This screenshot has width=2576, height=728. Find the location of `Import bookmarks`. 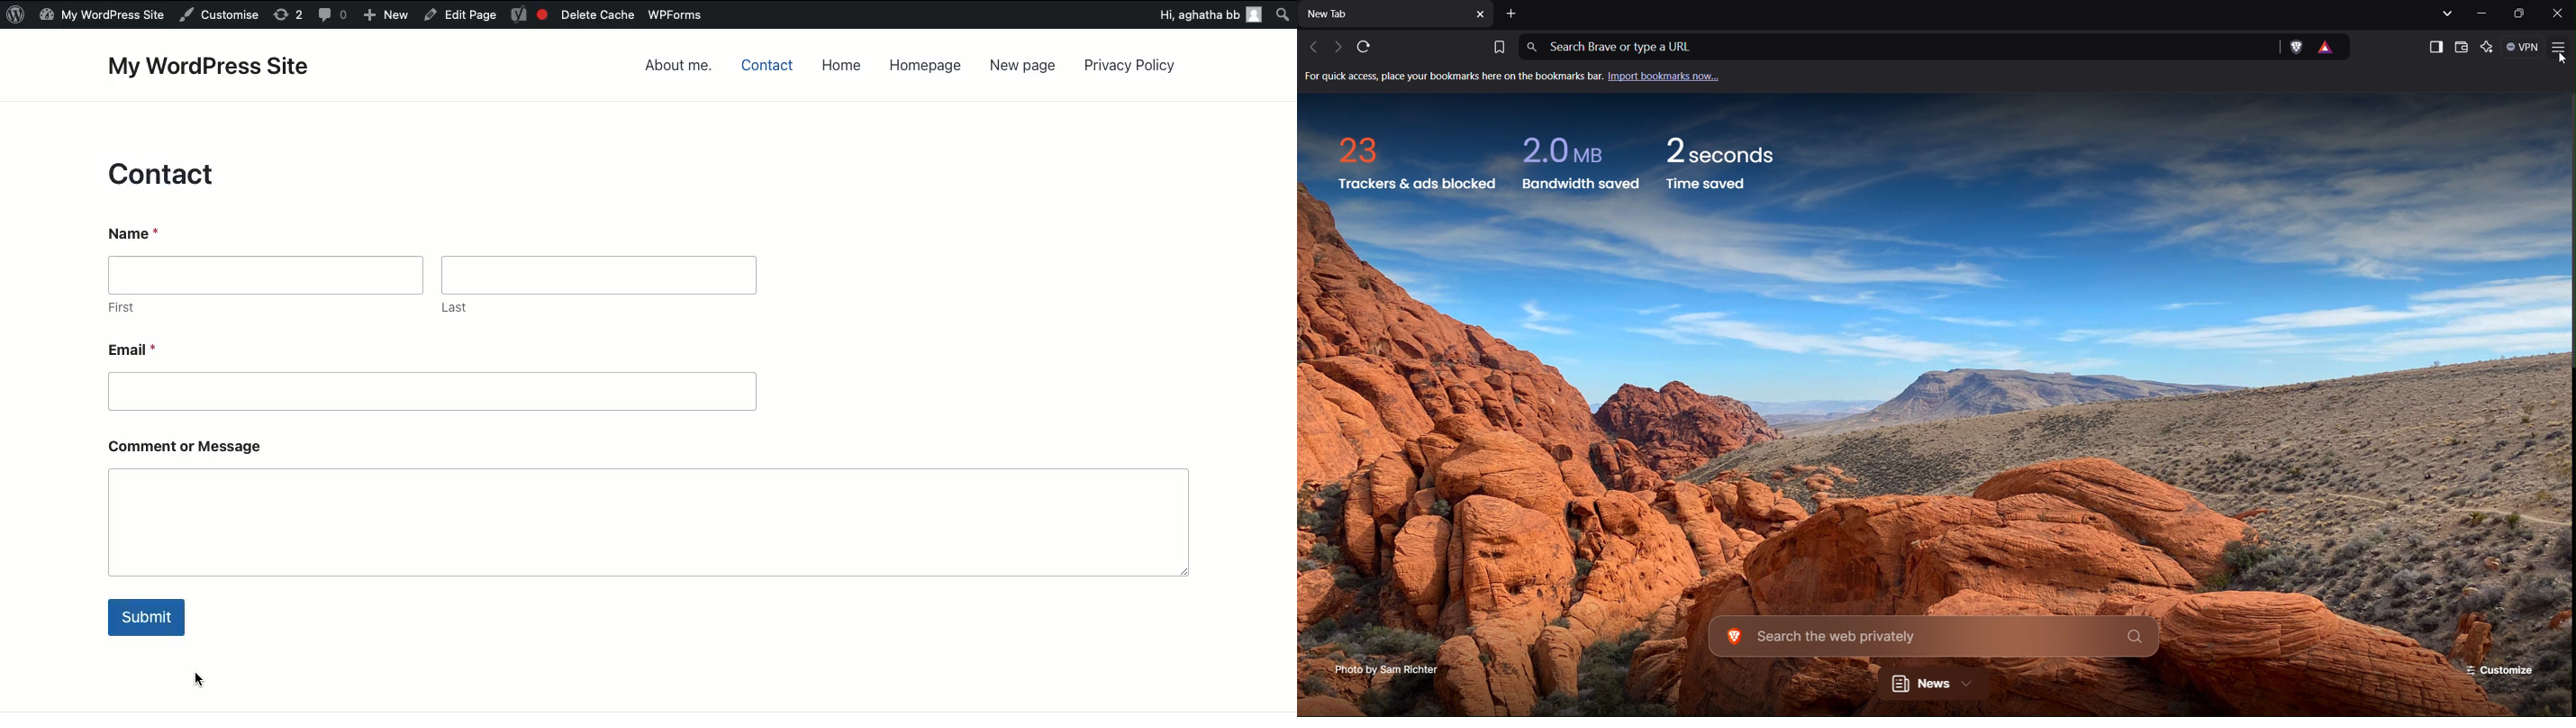

Import bookmarks is located at coordinates (1533, 80).